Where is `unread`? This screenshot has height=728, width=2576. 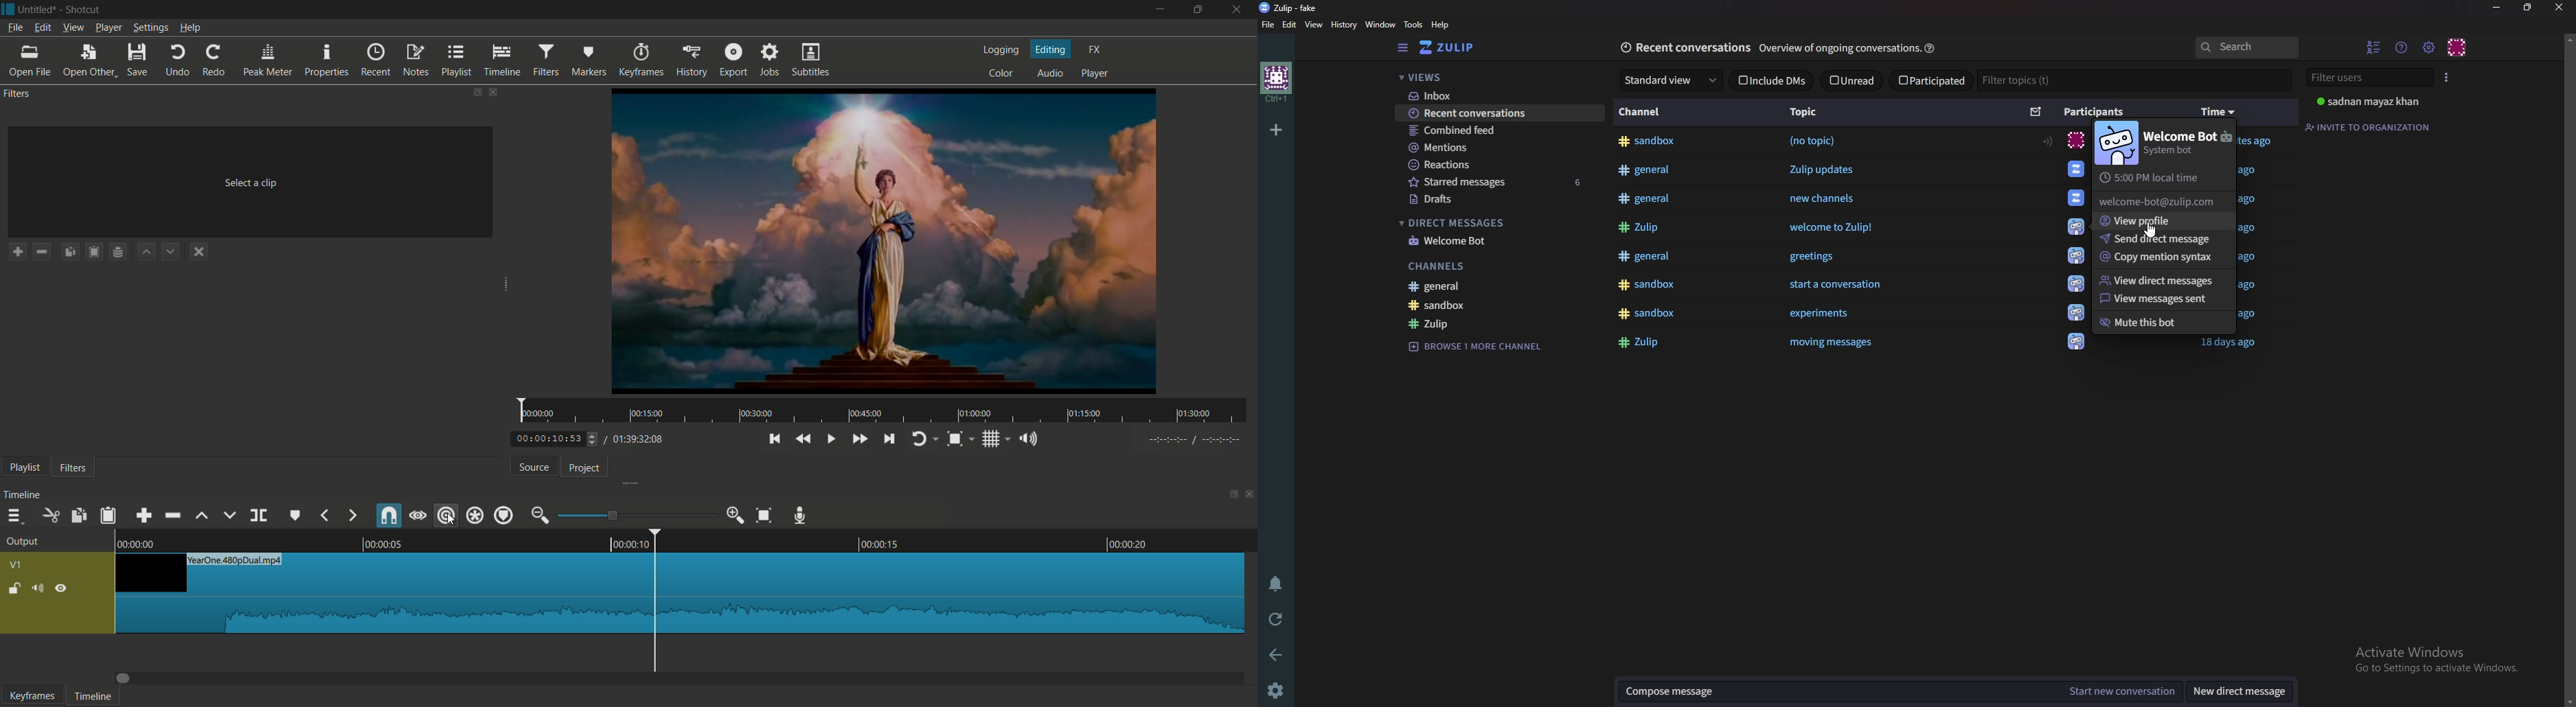 unread is located at coordinates (1851, 80).